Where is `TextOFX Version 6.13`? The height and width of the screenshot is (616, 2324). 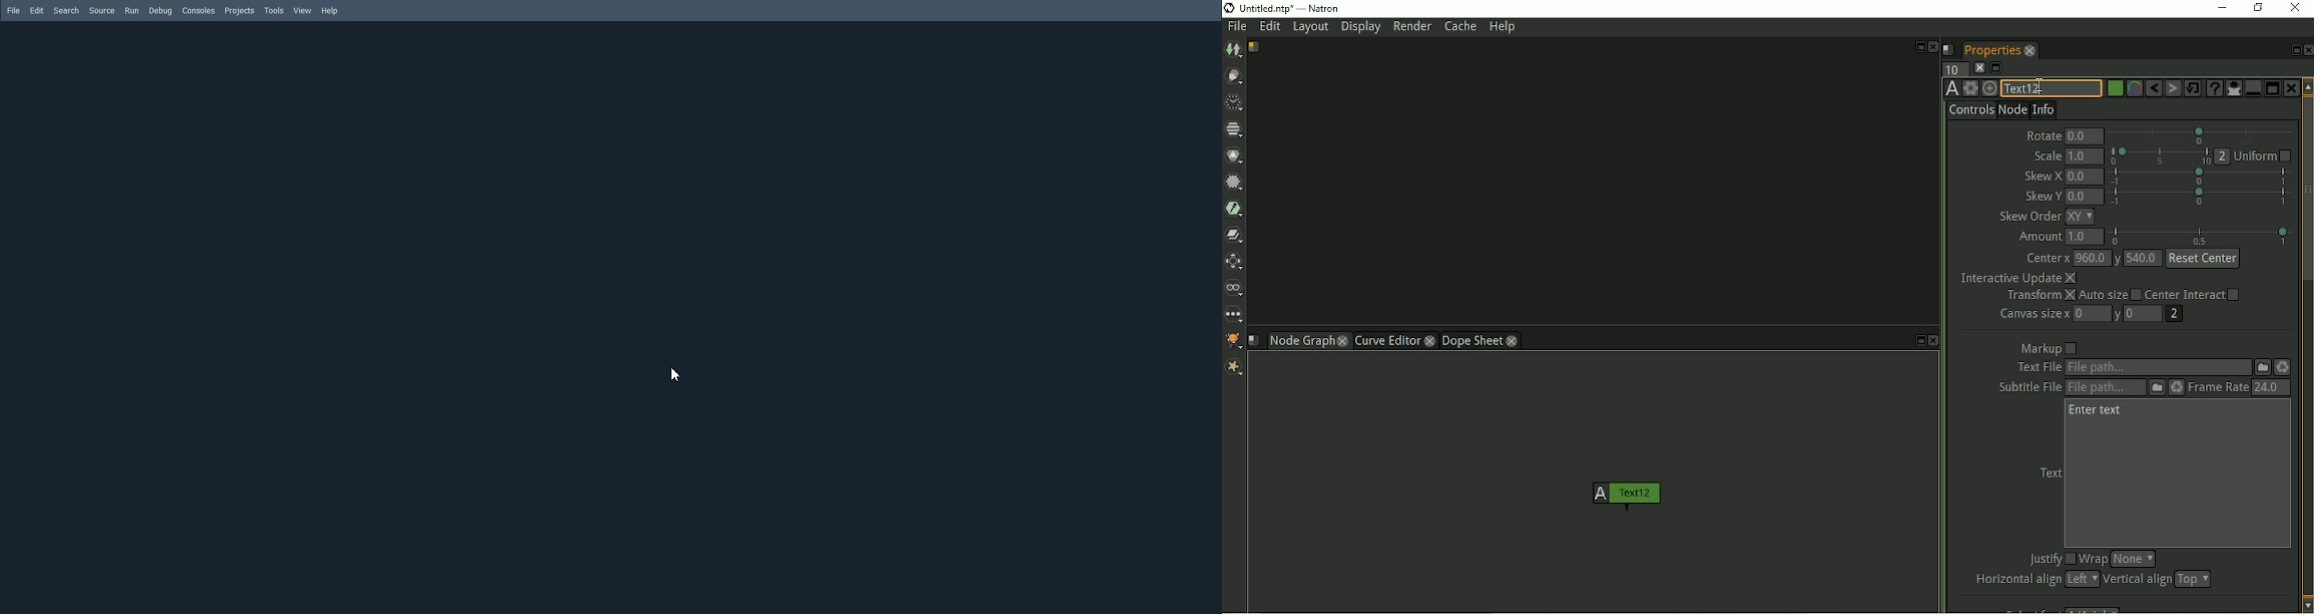
TextOFX Version 6.13 is located at coordinates (1952, 88).